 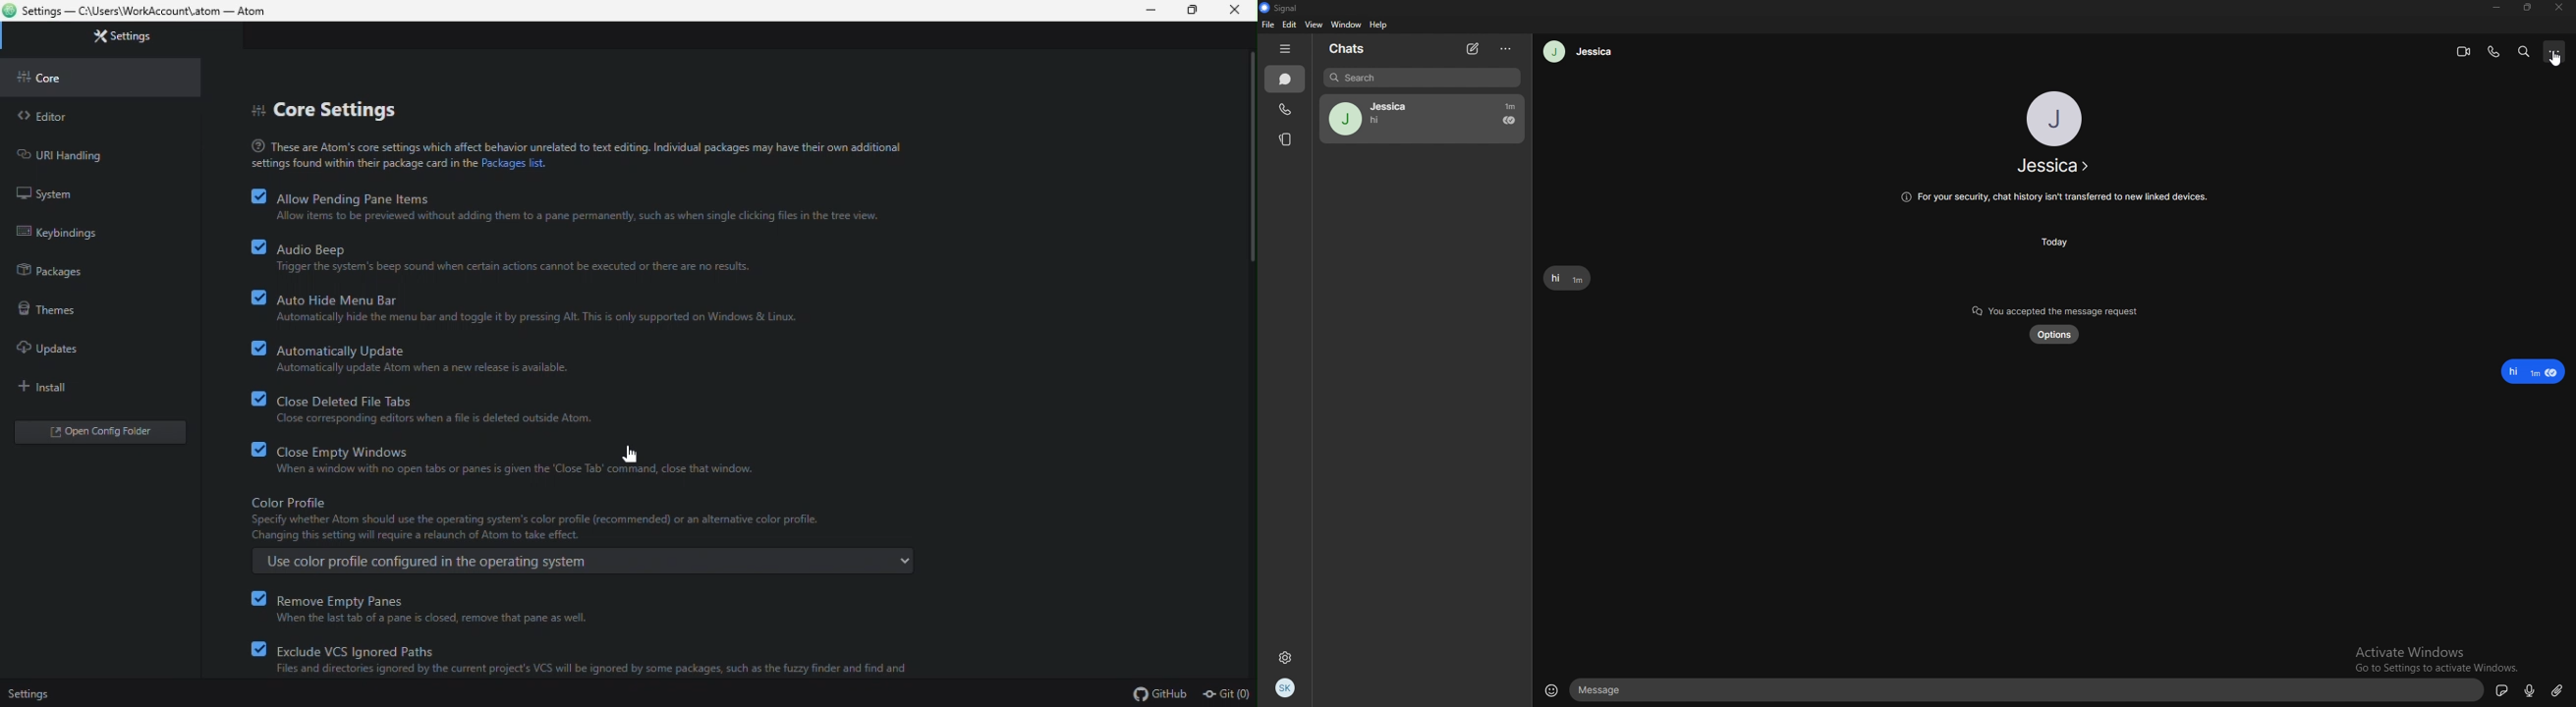 What do you see at coordinates (259, 196) in the screenshot?
I see `checkbox ` at bounding box center [259, 196].